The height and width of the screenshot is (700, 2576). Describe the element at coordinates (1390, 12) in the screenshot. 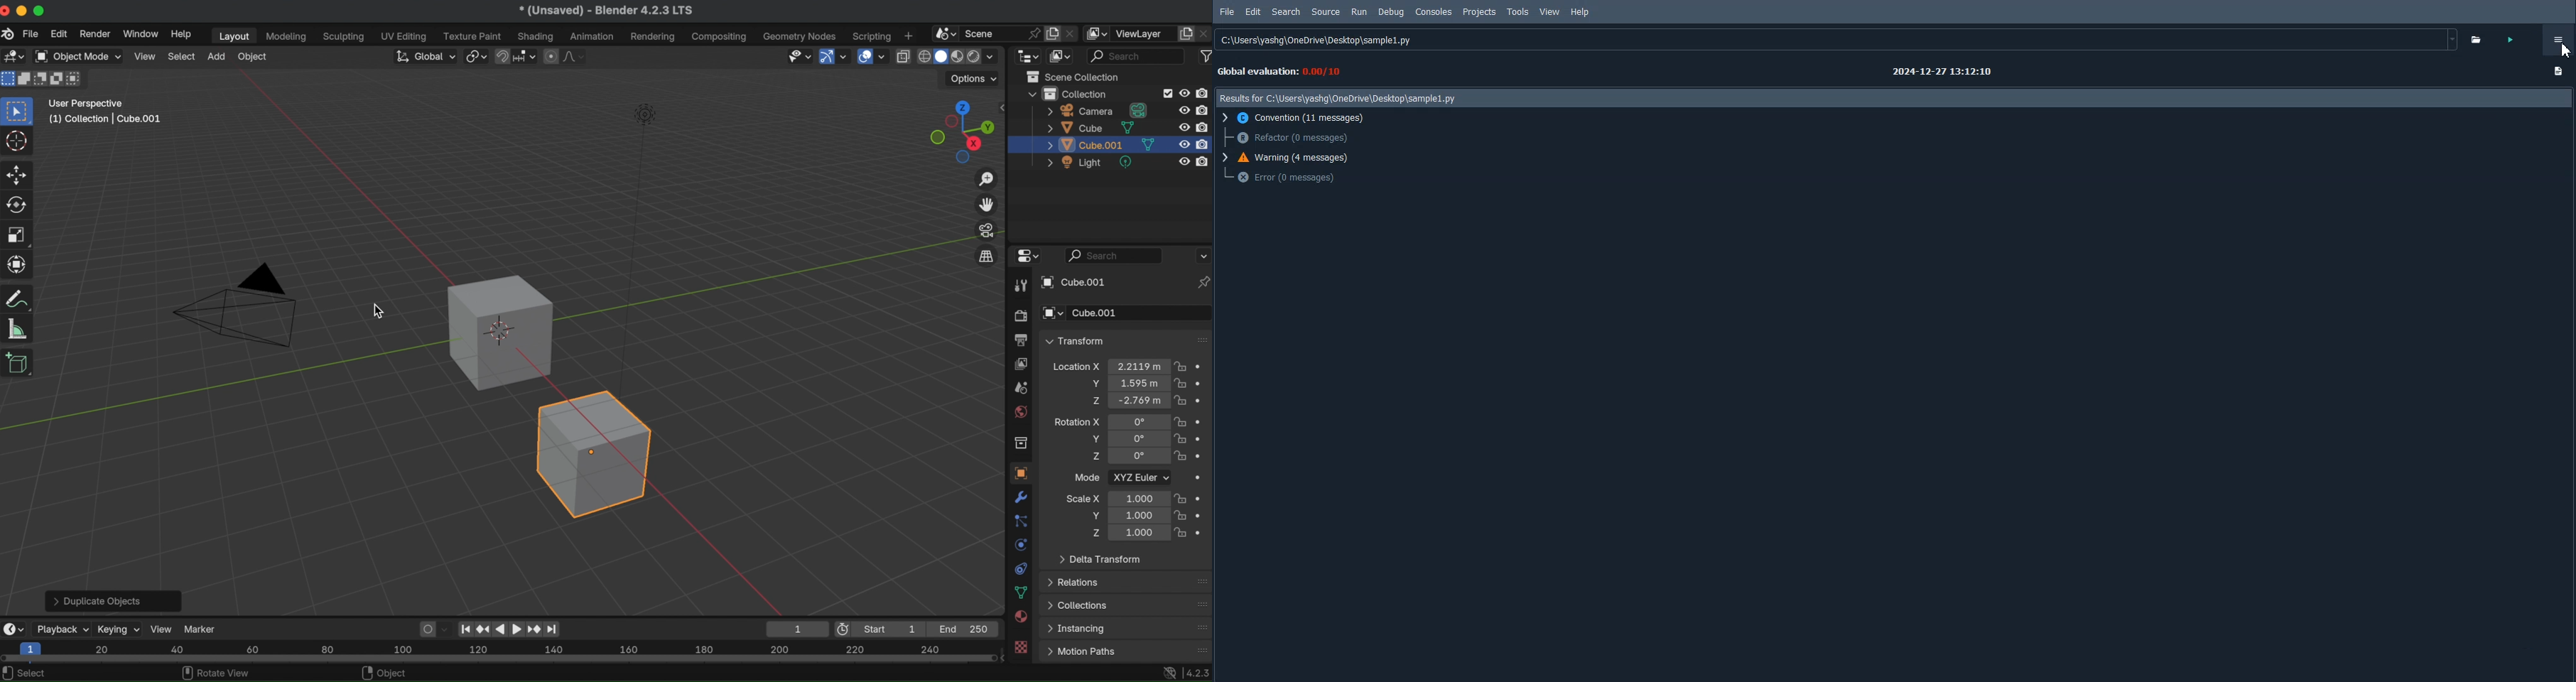

I see `Debug` at that location.